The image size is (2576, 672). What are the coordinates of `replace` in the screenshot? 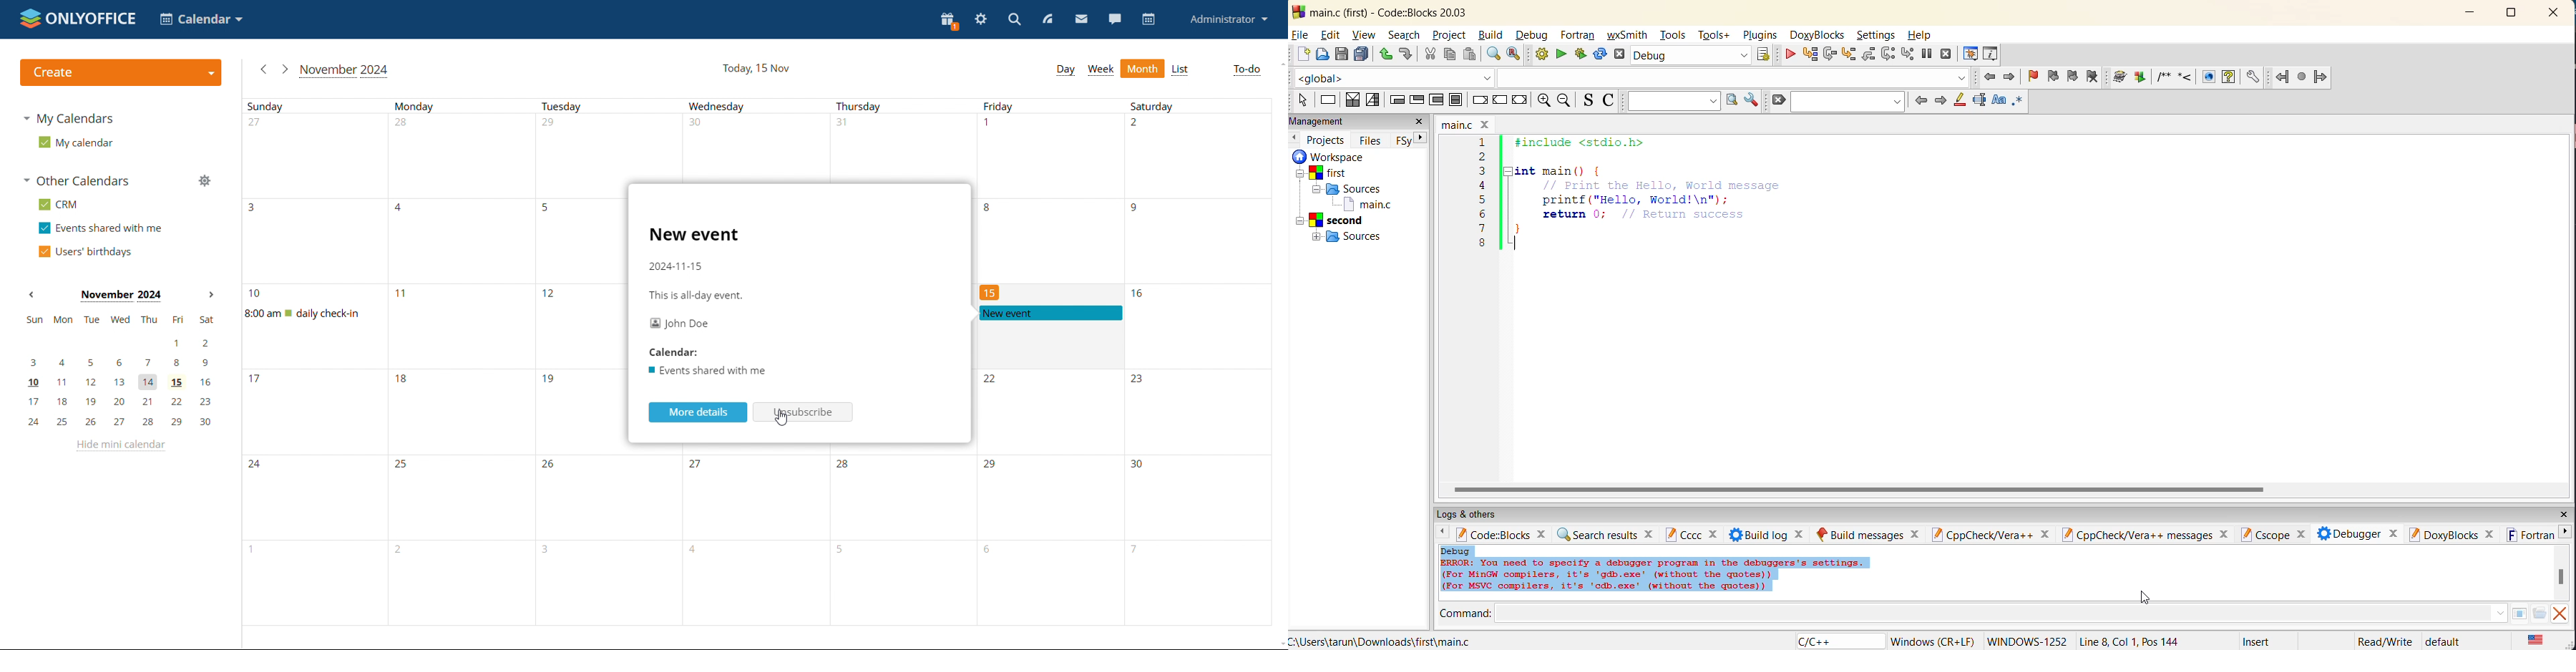 It's located at (1515, 56).